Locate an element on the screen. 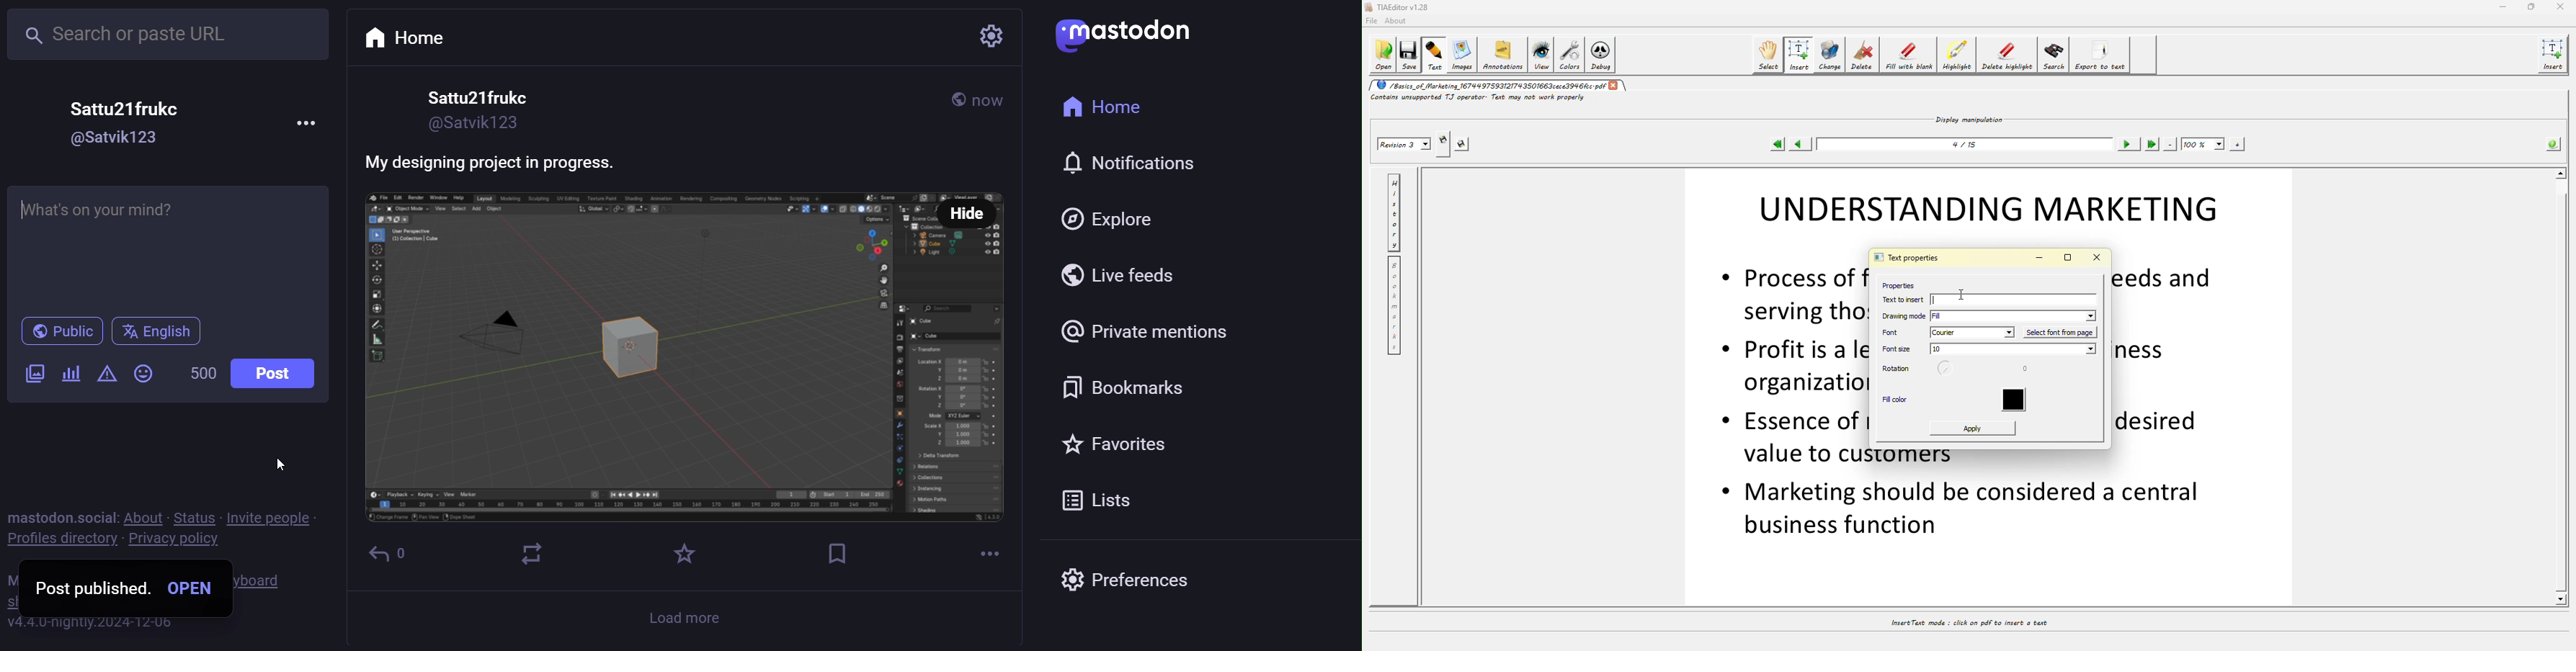 The height and width of the screenshot is (672, 2576). favorite is located at coordinates (1117, 446).